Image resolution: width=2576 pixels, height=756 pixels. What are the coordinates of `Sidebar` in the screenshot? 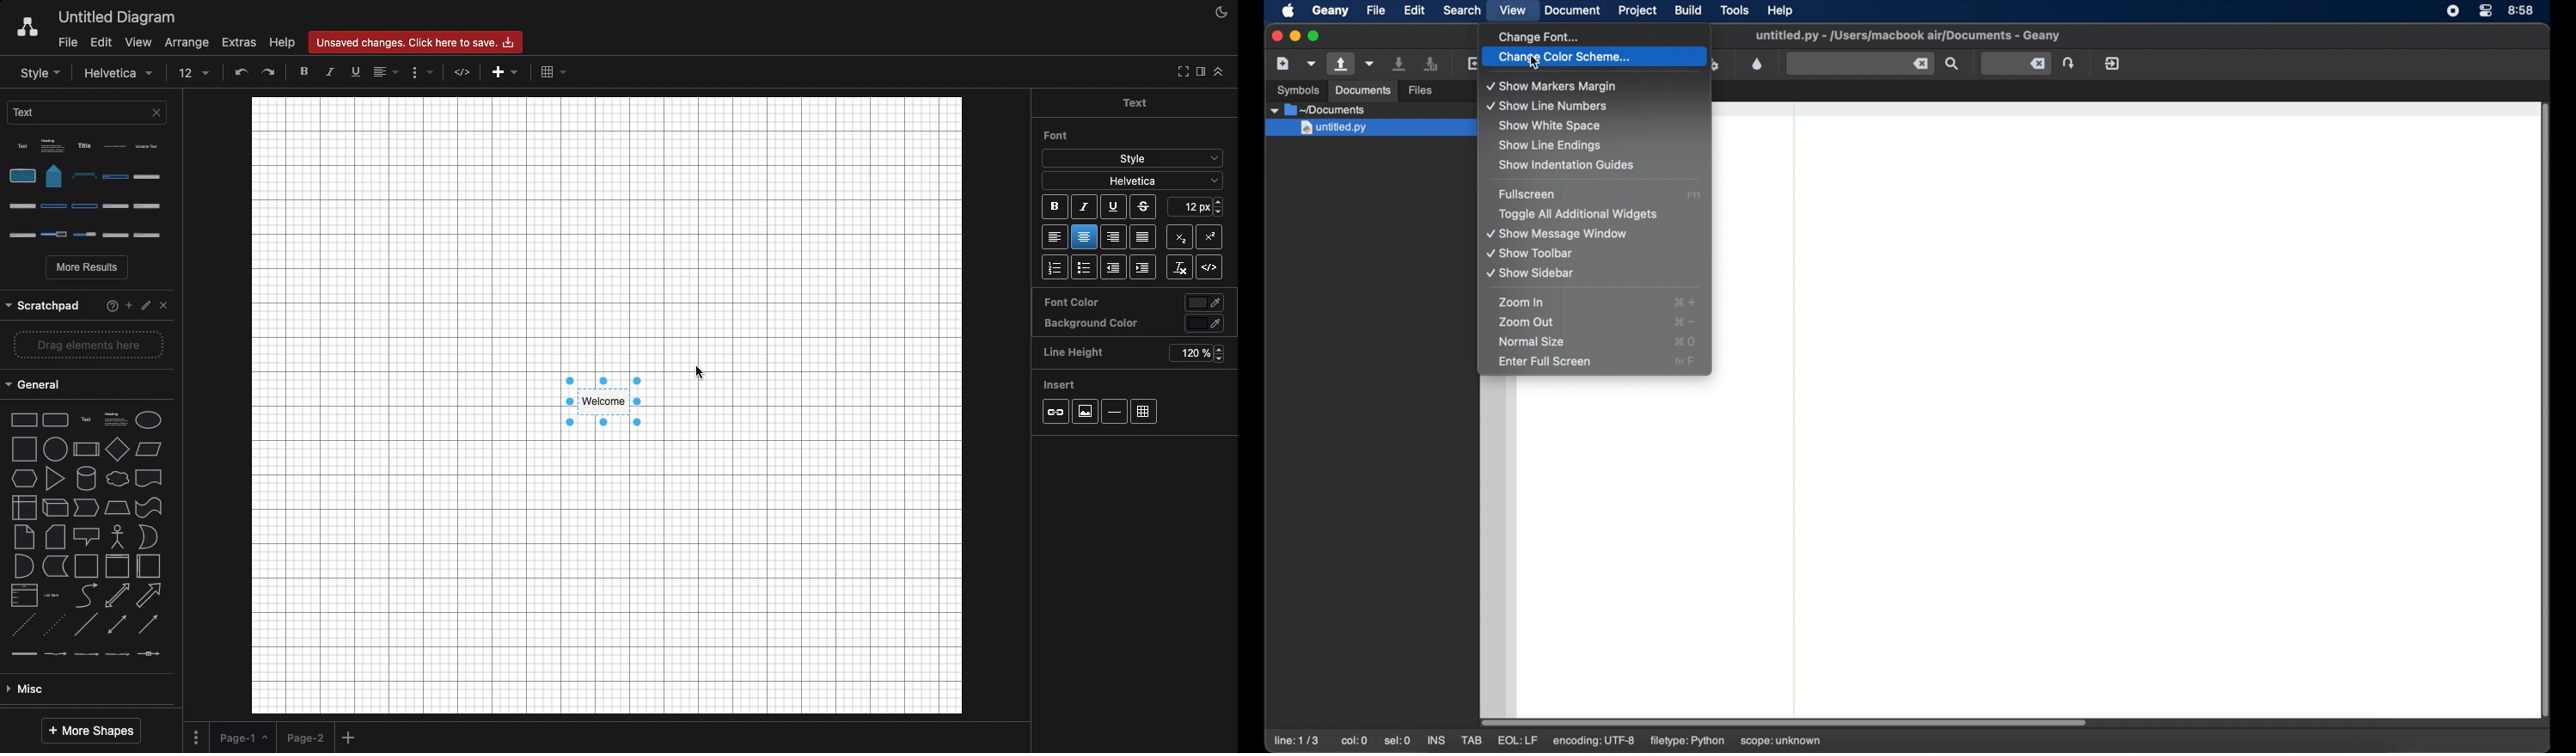 It's located at (30, 72).